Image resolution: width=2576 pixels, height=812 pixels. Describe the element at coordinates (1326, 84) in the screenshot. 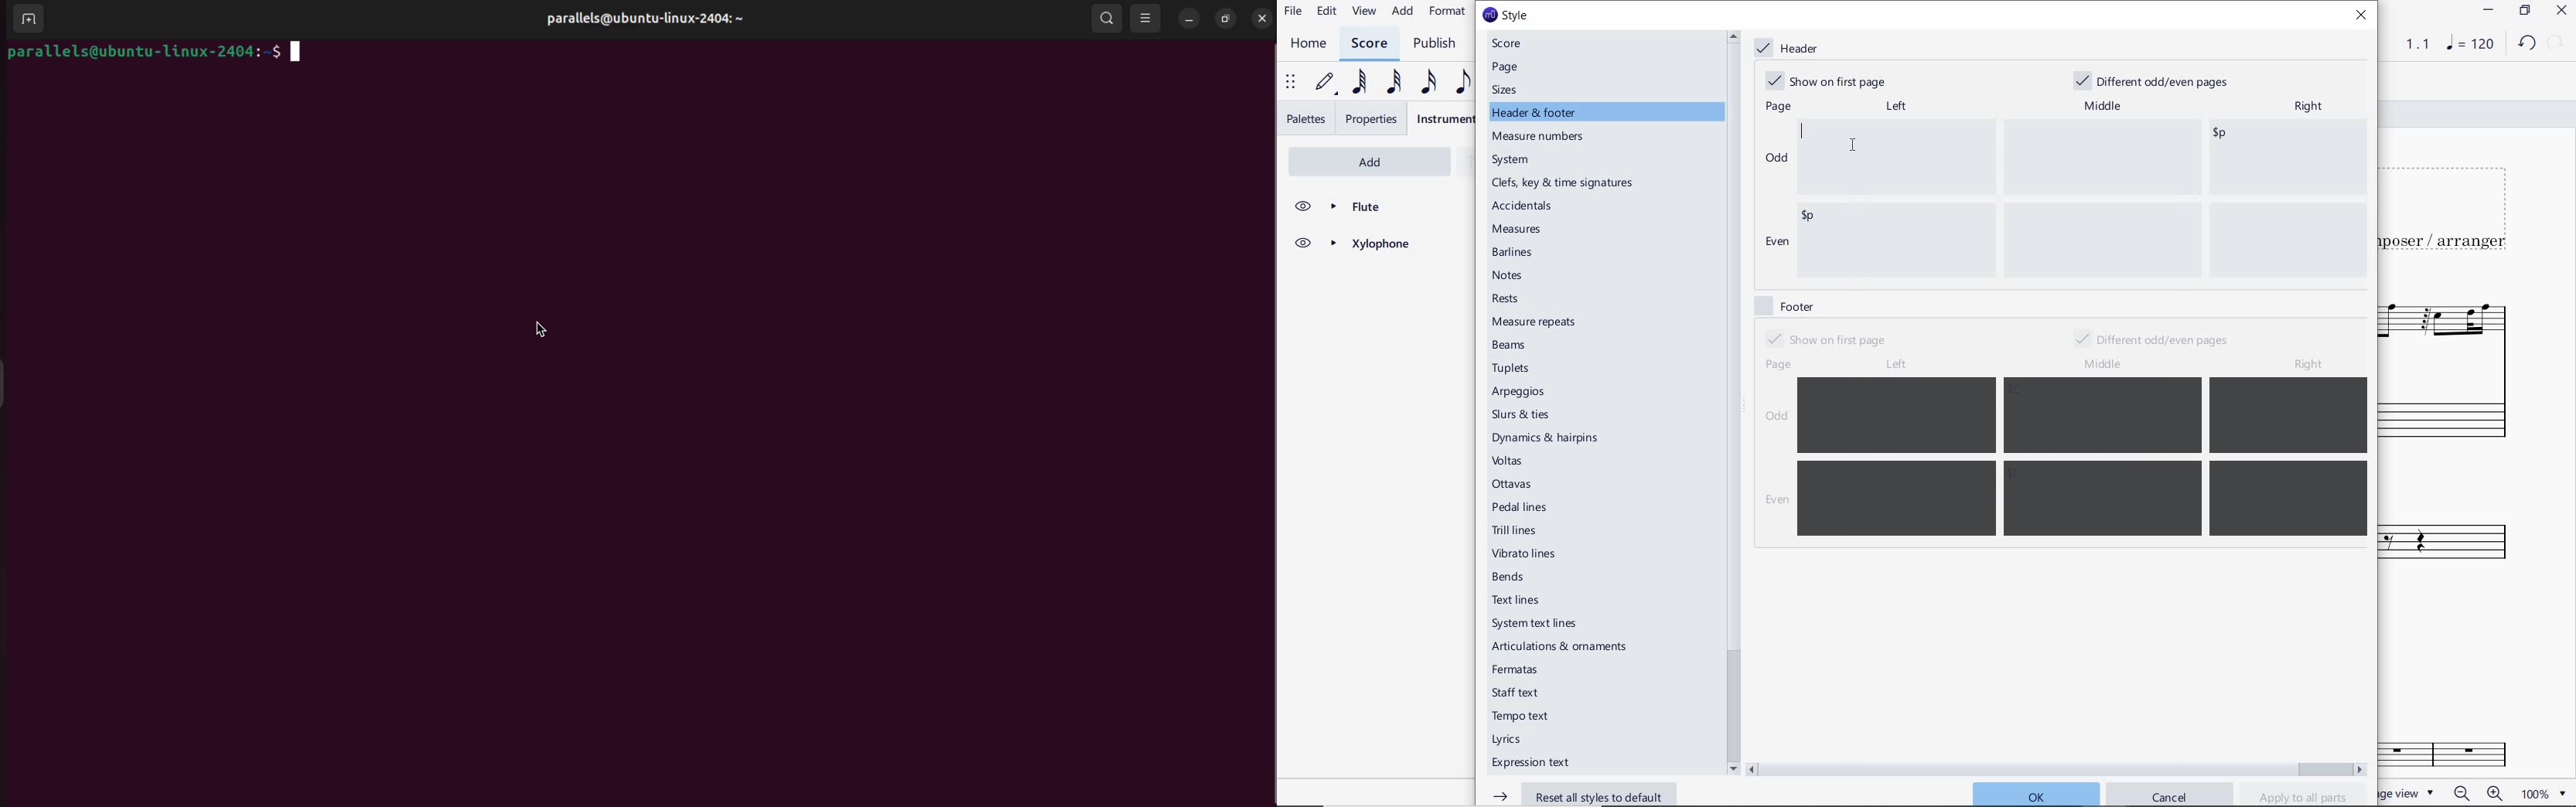

I see `DEFAULT (STEP TIME)` at that location.